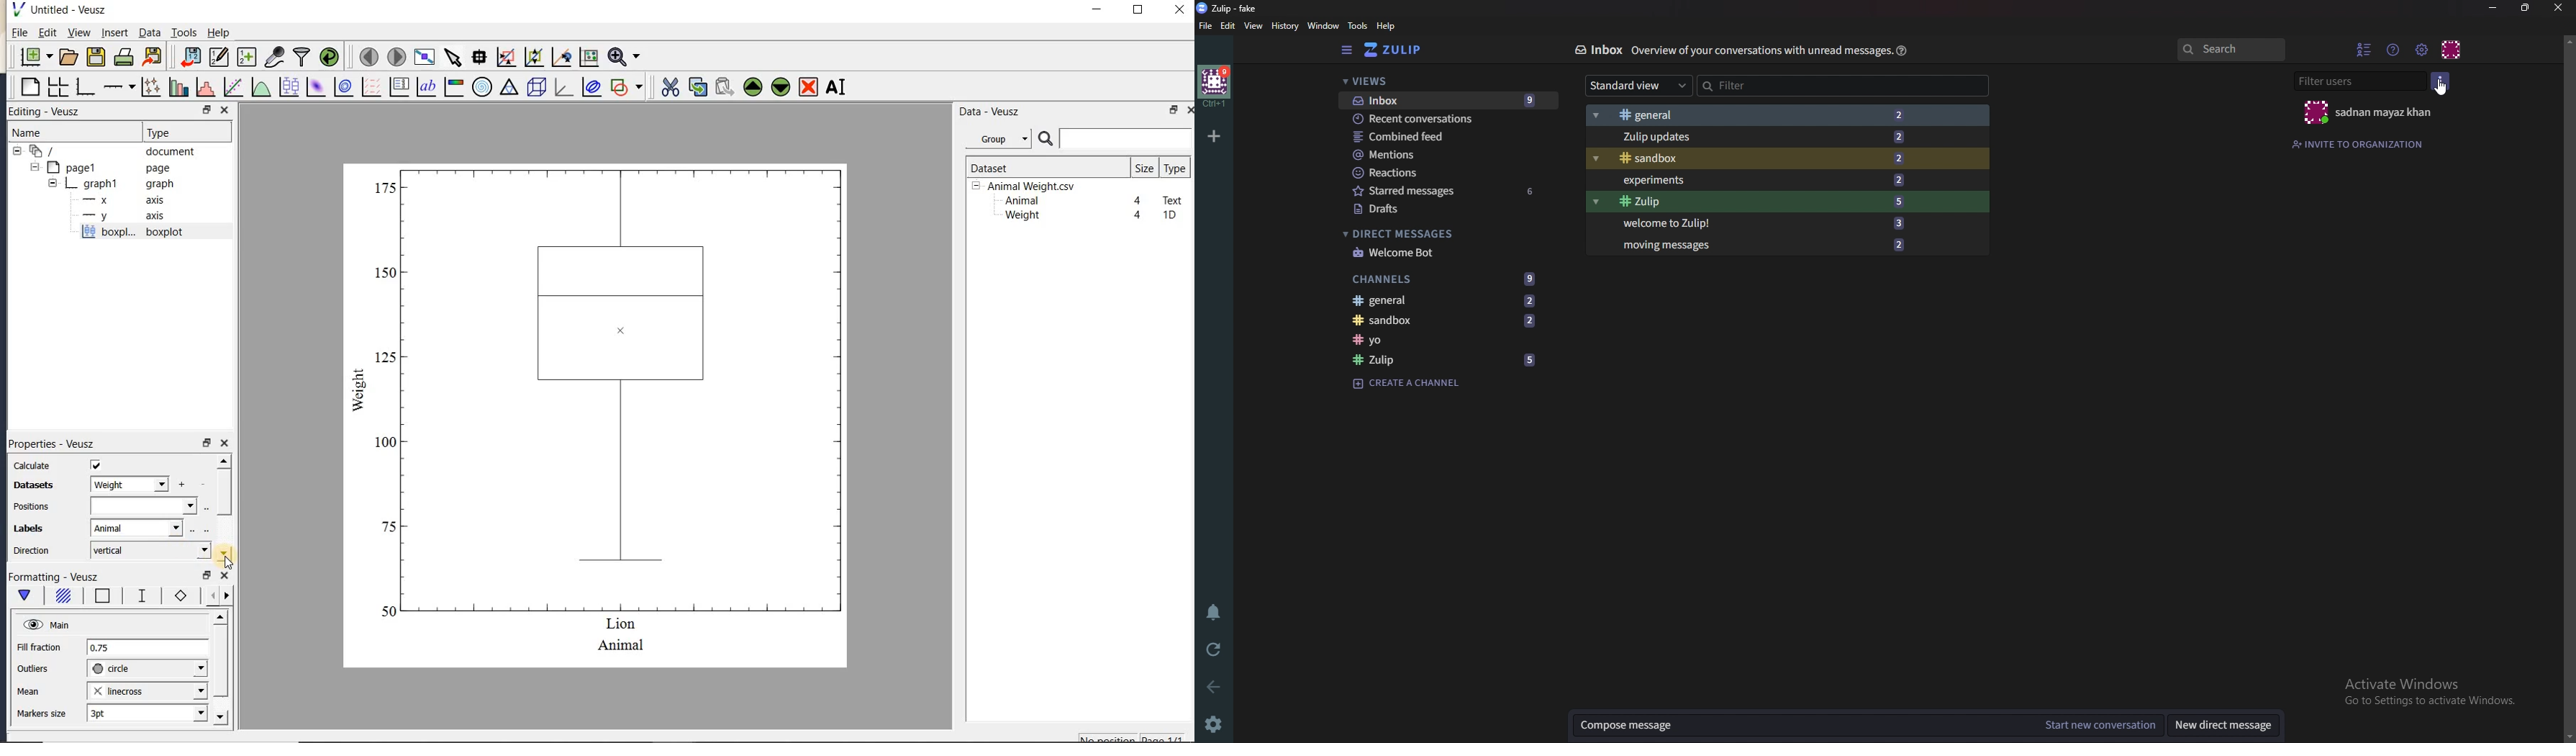 Image resolution: width=2576 pixels, height=756 pixels. Describe the element at coordinates (1441, 135) in the screenshot. I see `Combine feed` at that location.